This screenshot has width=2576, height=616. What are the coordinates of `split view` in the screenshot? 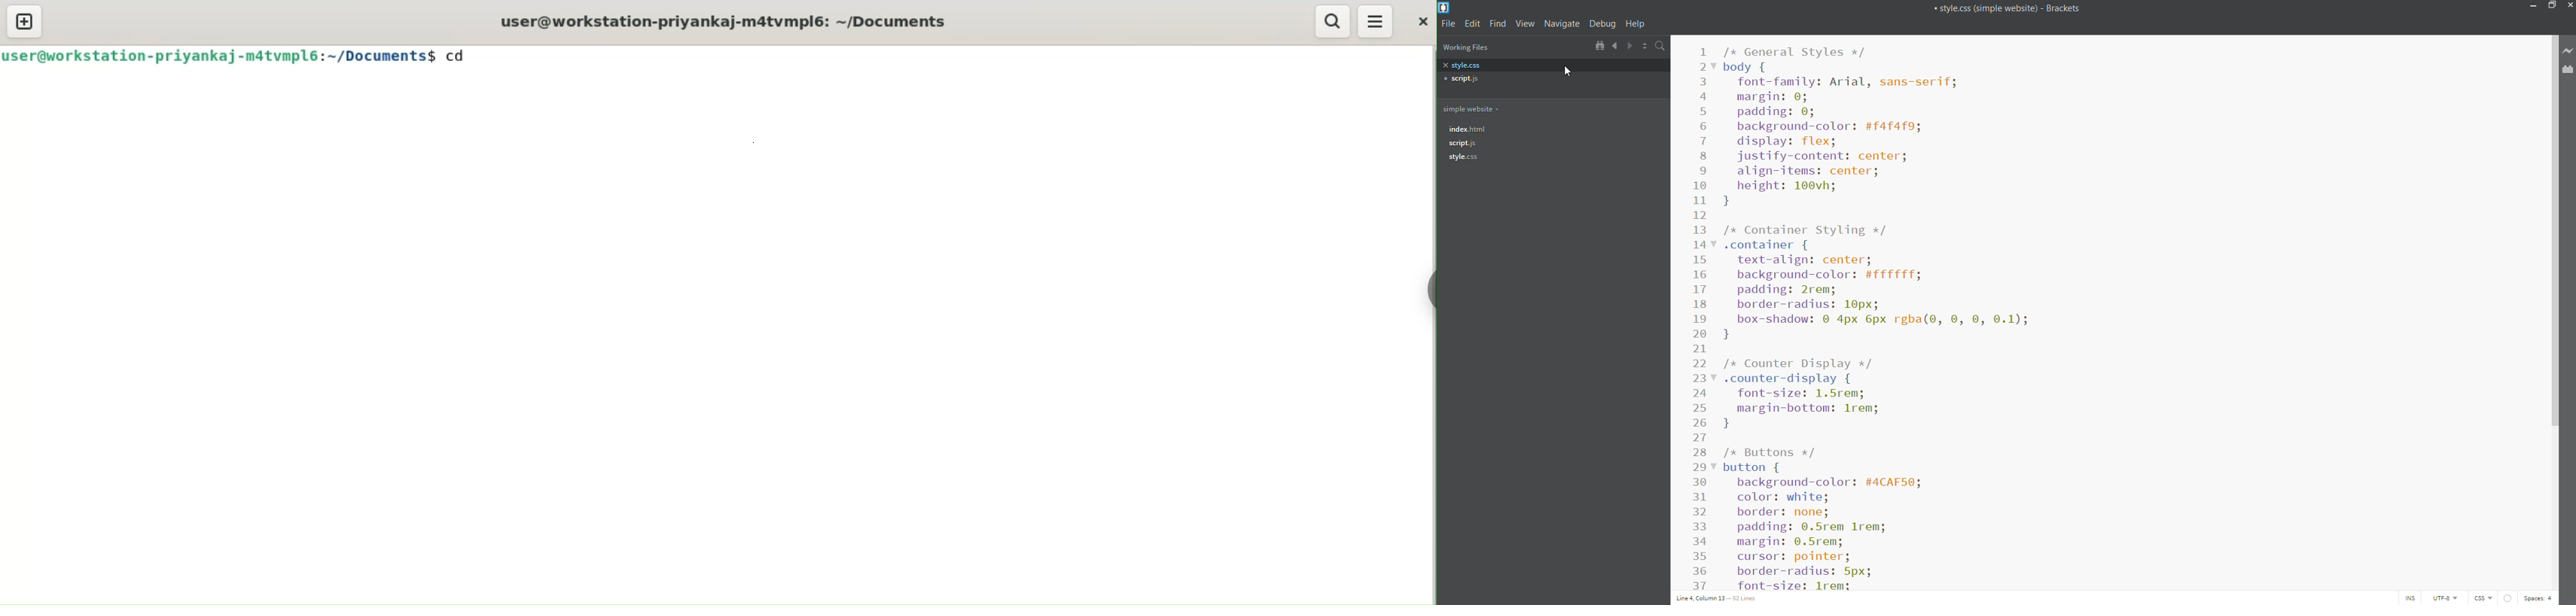 It's located at (1646, 46).